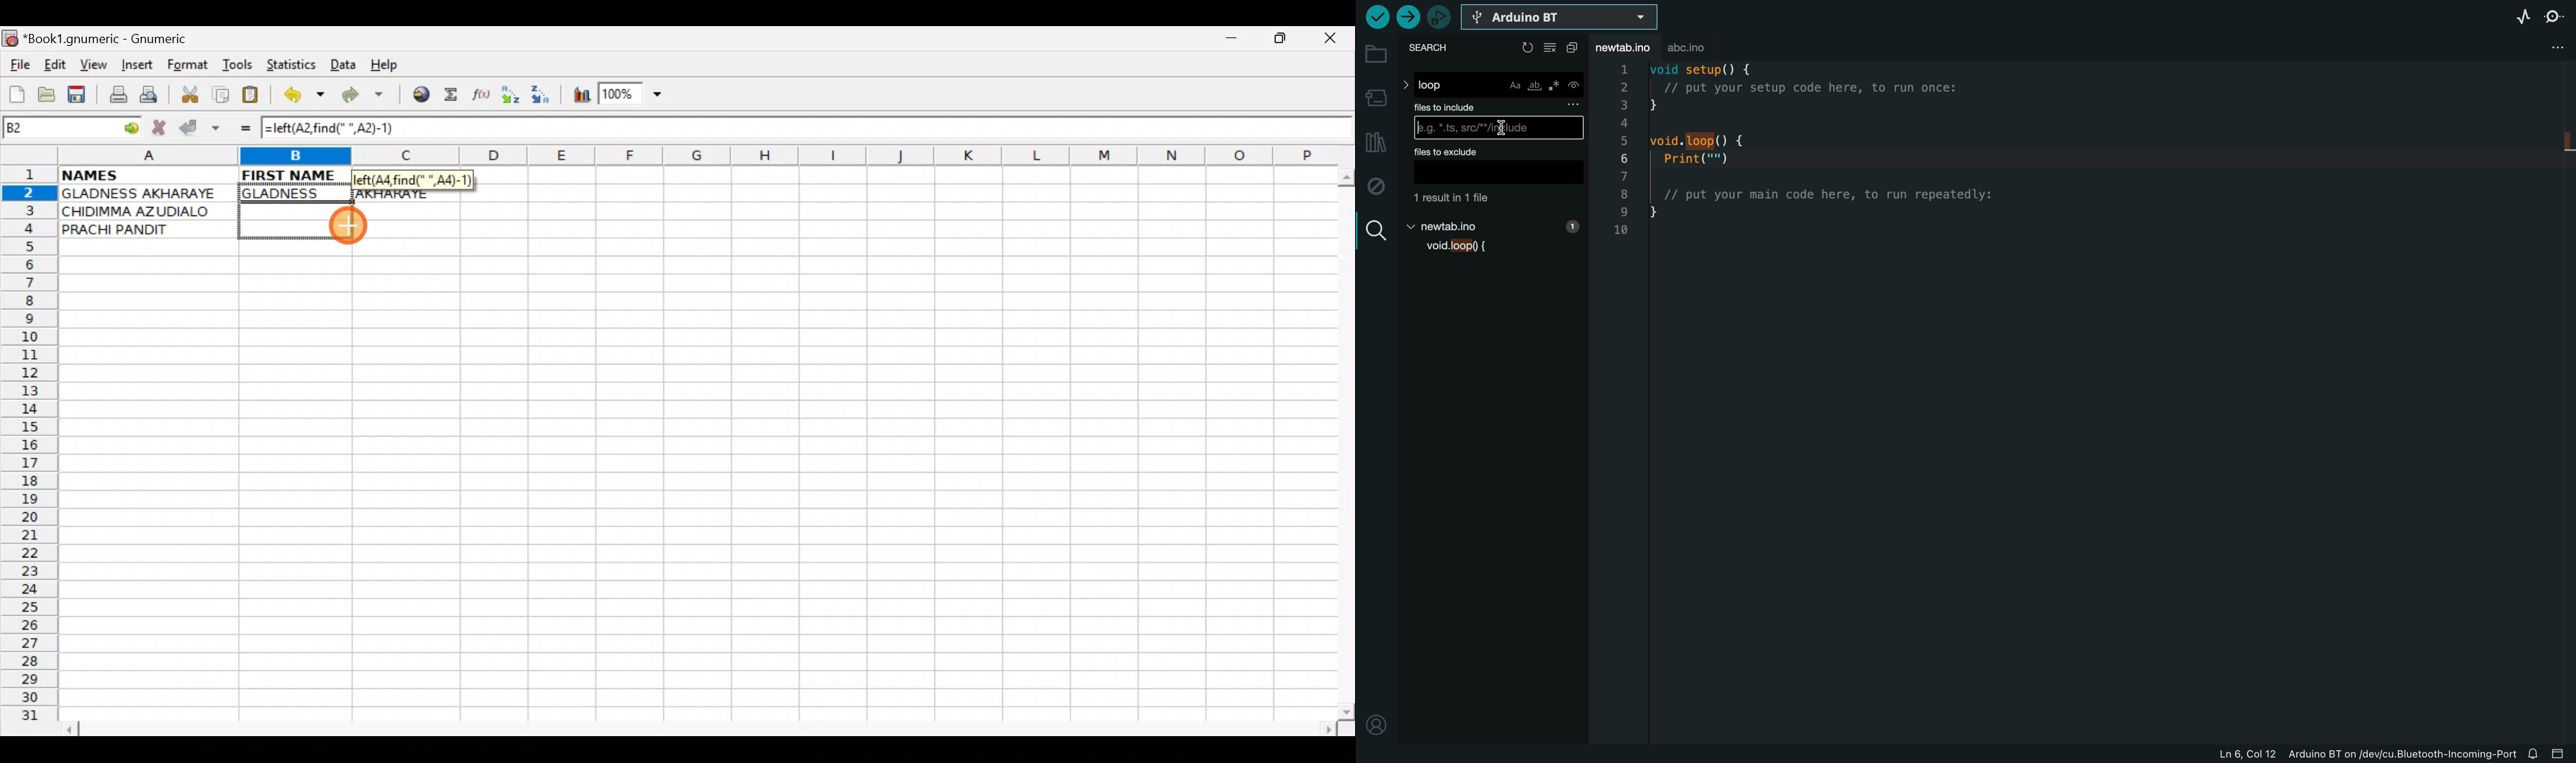 The width and height of the screenshot is (2576, 784). I want to click on File, so click(18, 66).